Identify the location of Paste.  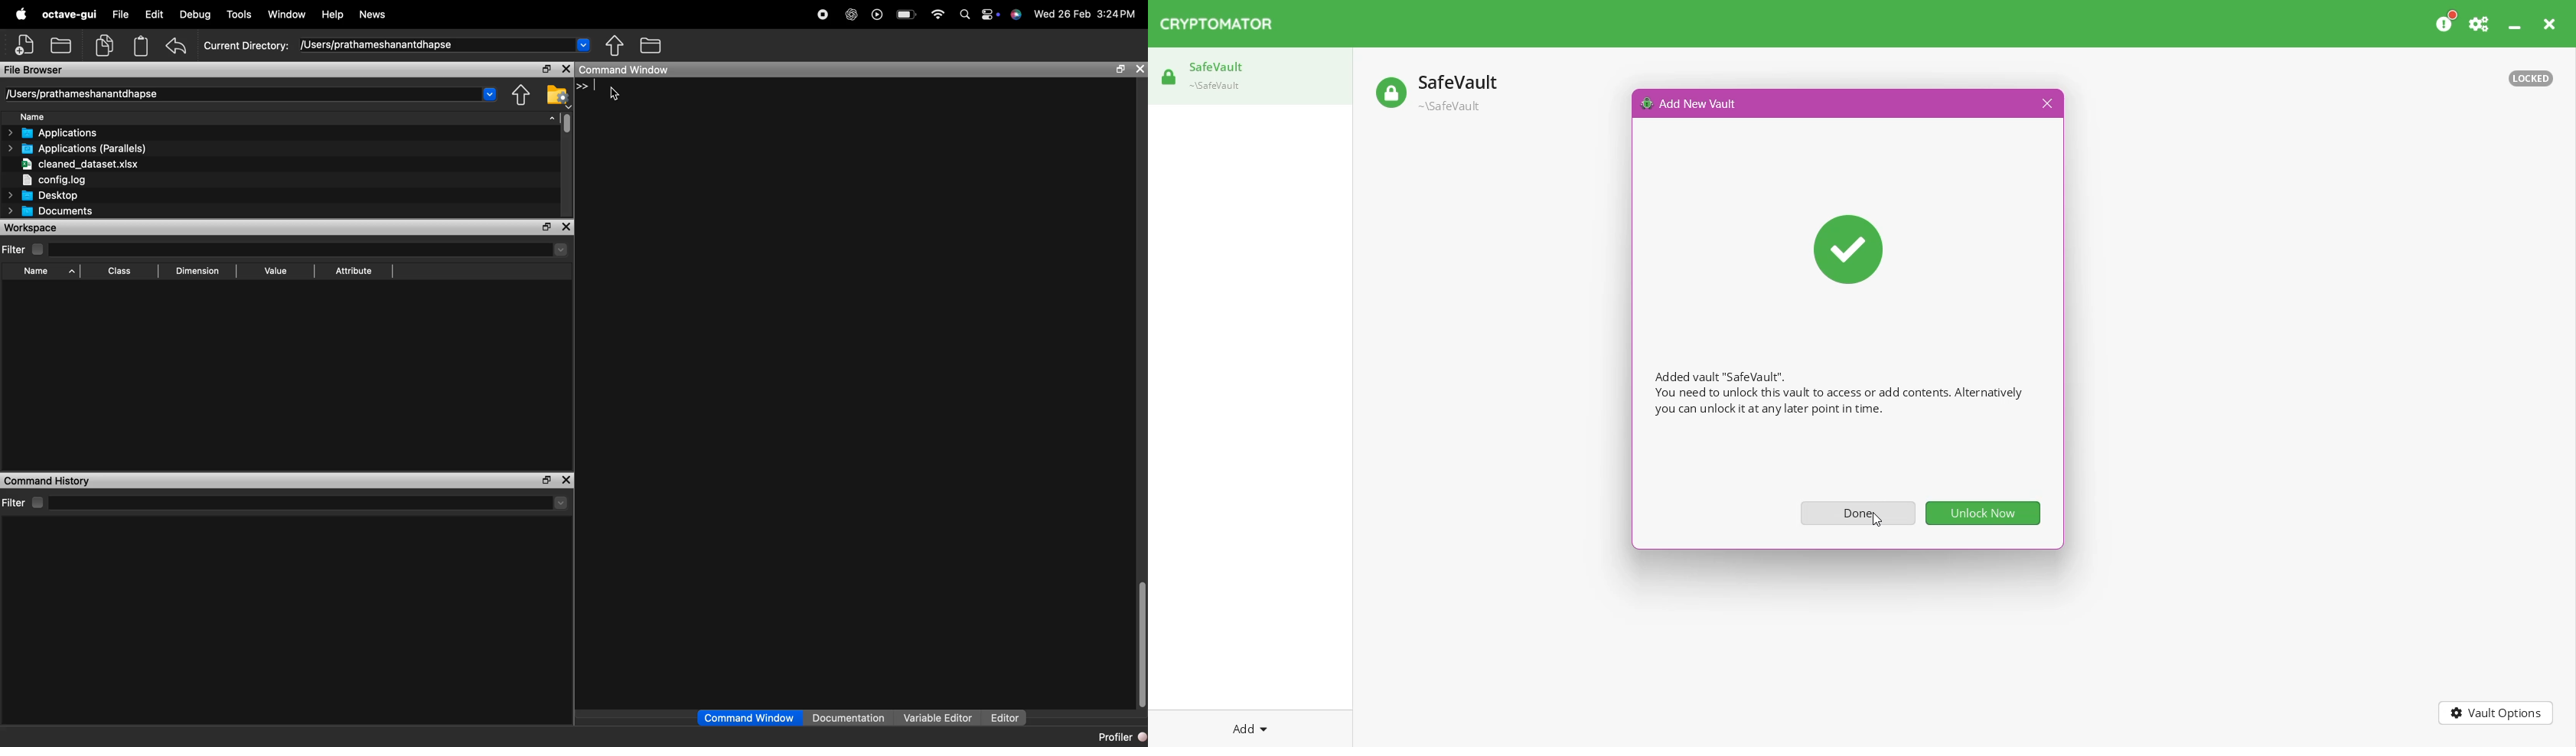
(140, 45).